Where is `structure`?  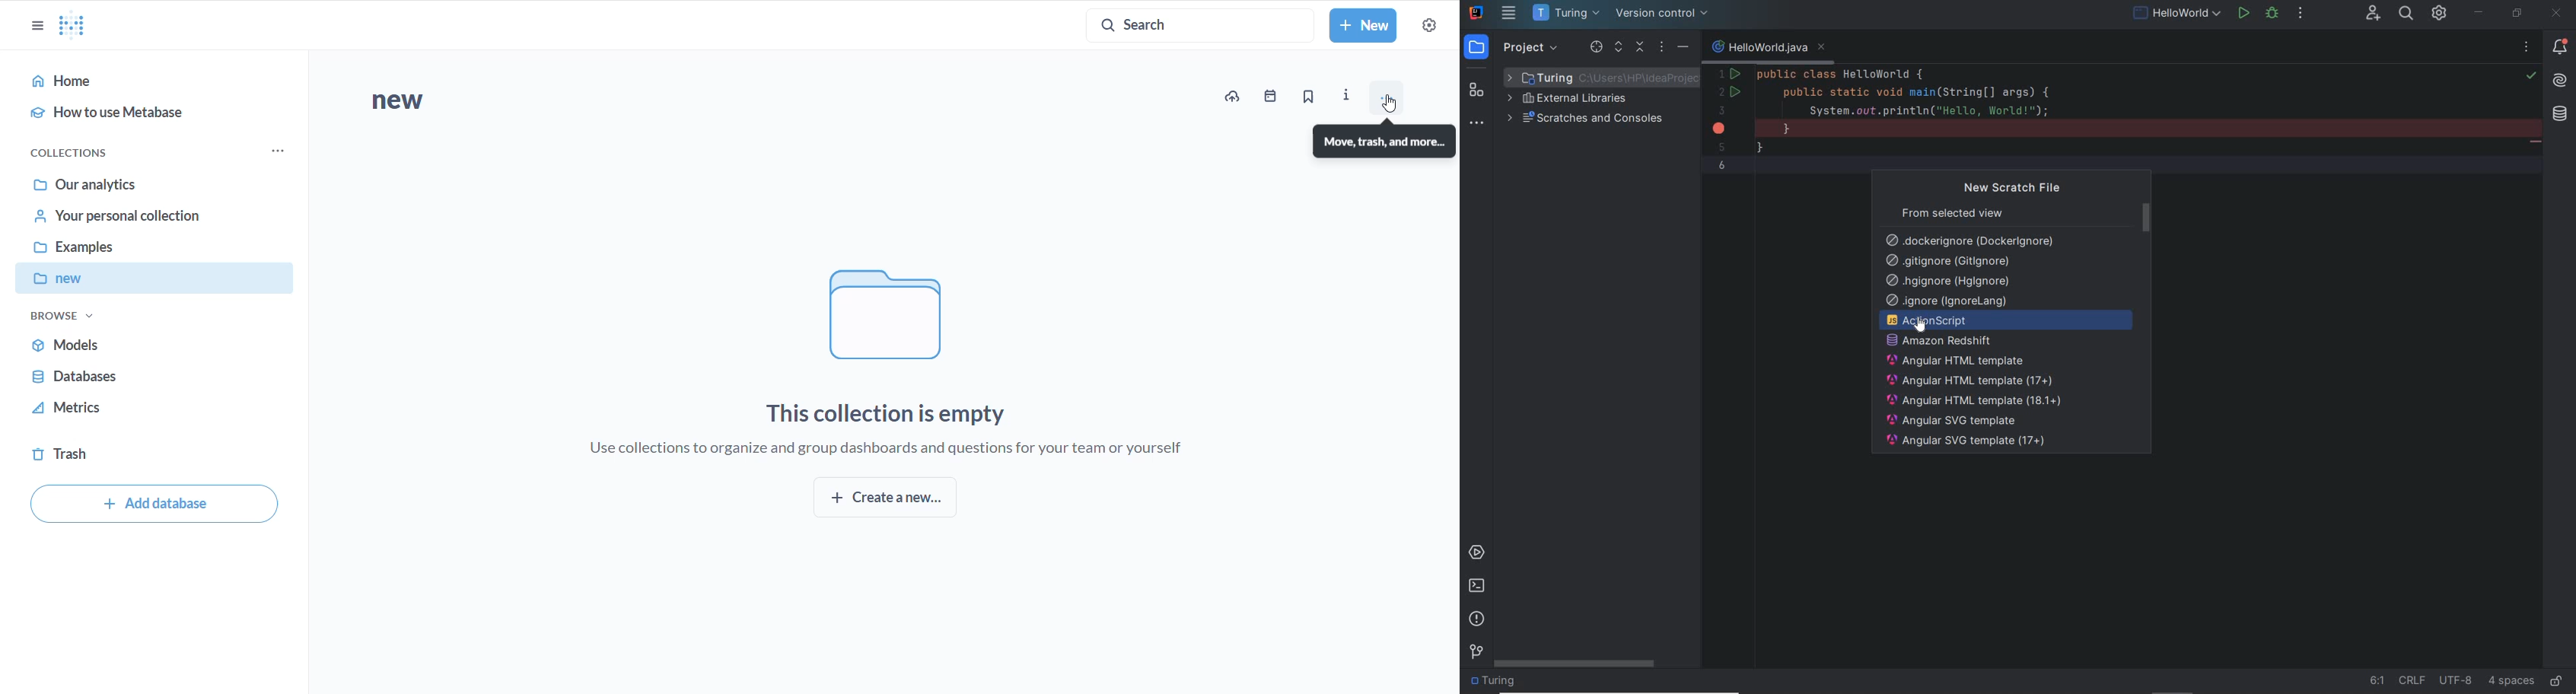 structure is located at coordinates (1478, 85).